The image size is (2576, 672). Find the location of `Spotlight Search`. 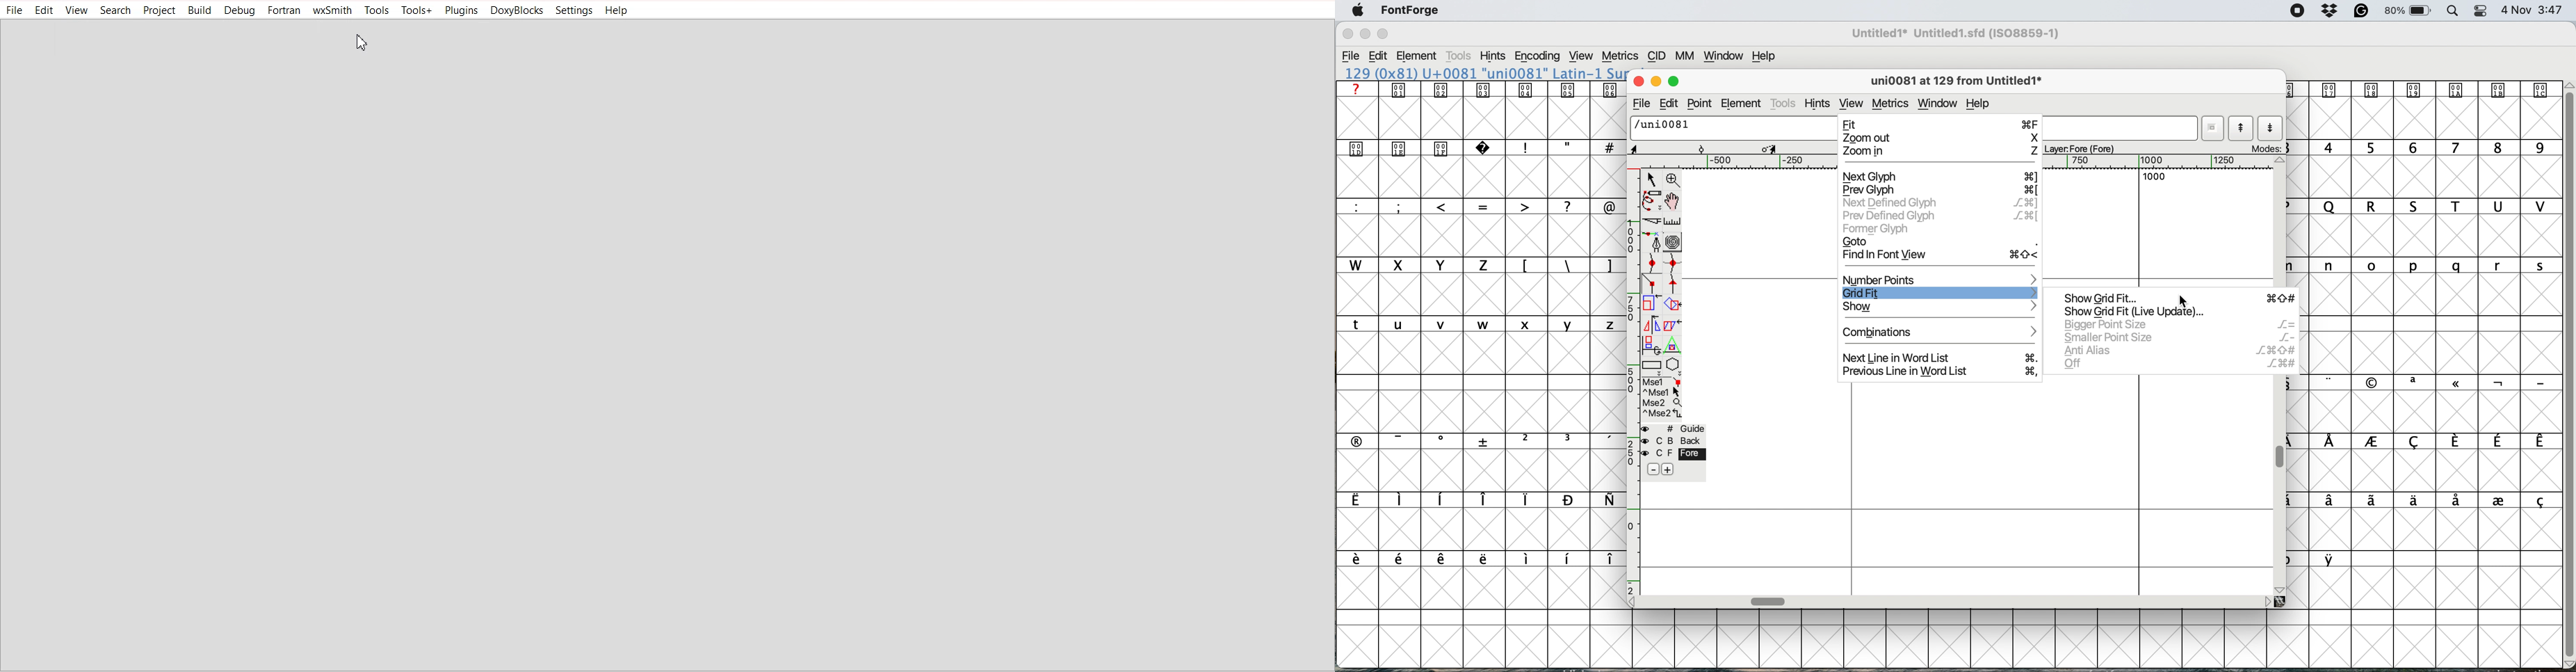

Spotlight Search is located at coordinates (2453, 12).